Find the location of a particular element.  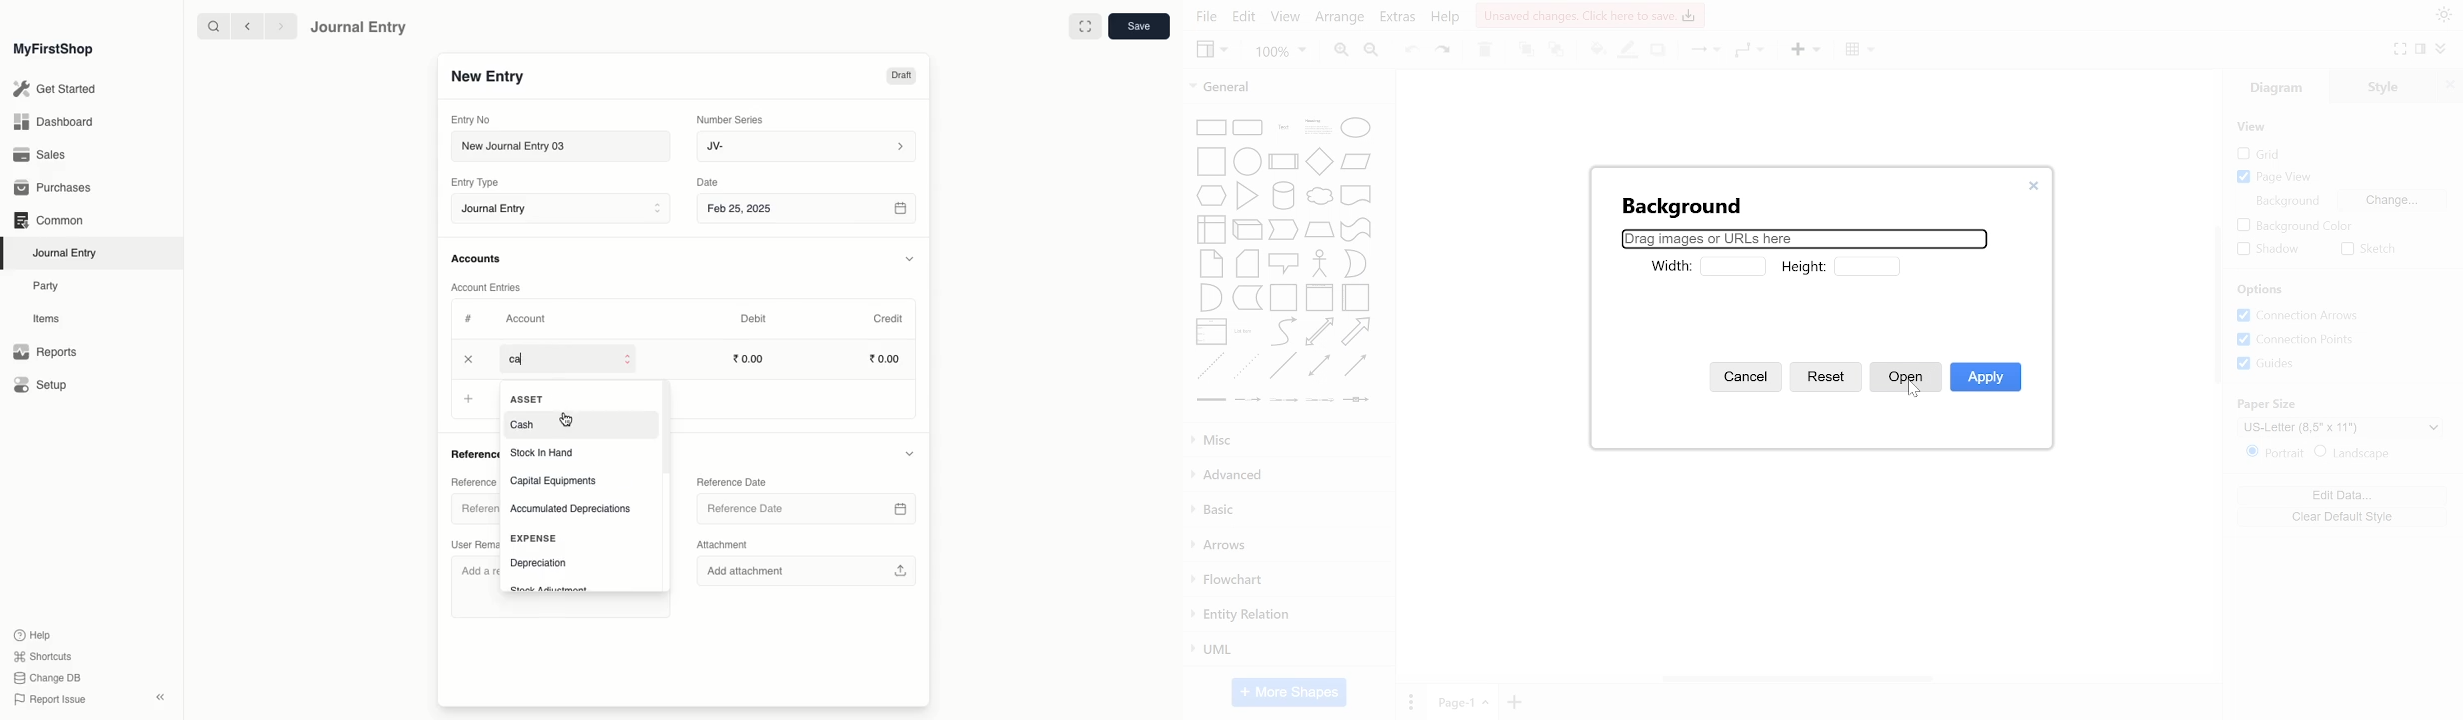

view is located at coordinates (1286, 18).